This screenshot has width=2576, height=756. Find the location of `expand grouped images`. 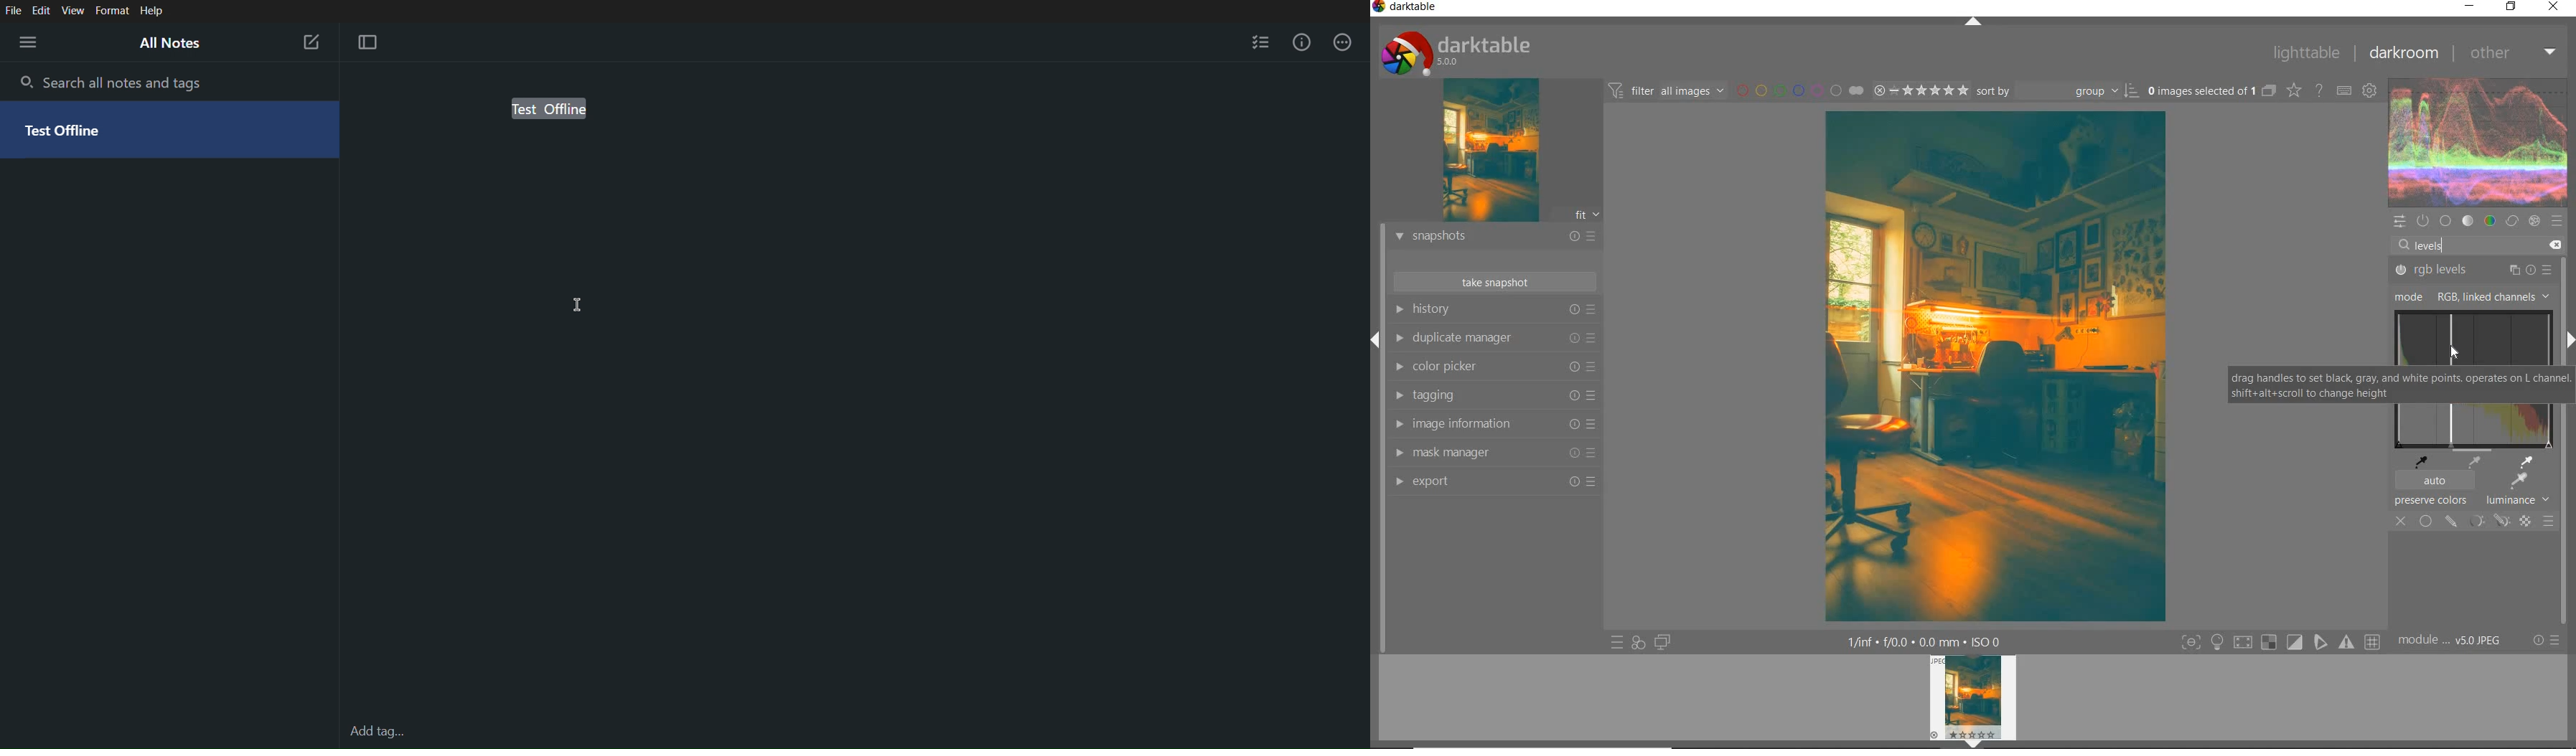

expand grouped images is located at coordinates (2212, 90).